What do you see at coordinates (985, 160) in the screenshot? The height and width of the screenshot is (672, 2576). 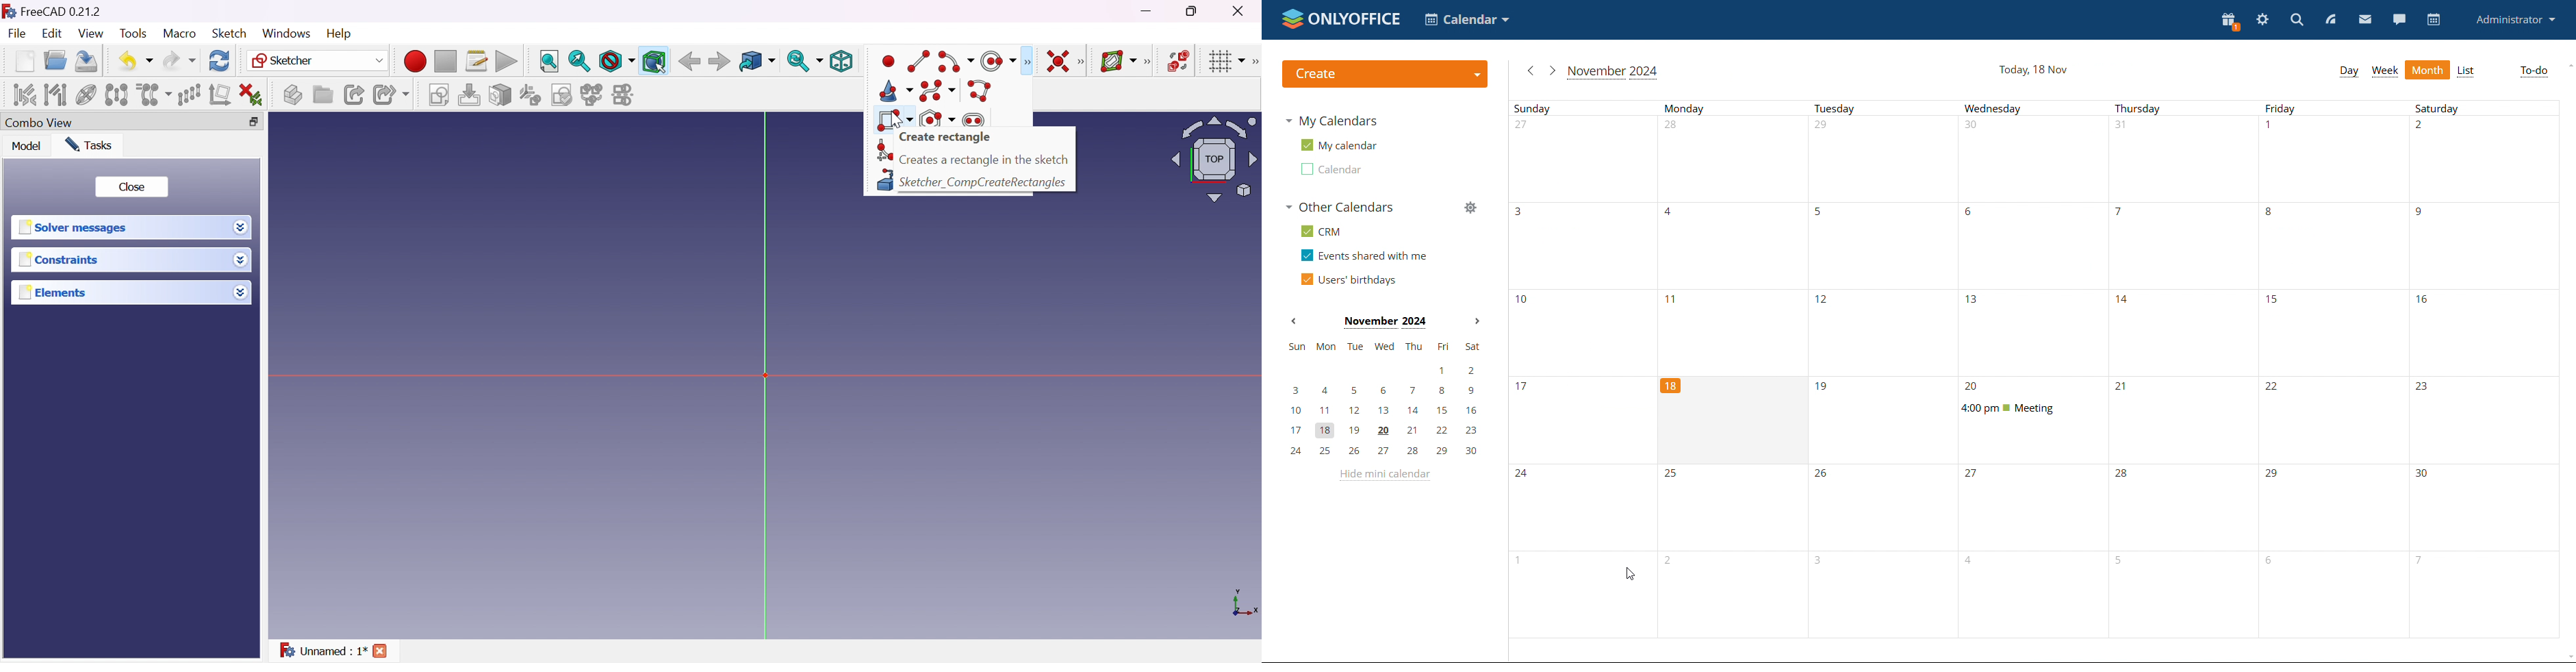 I see `Creates a rectangle in the sketch` at bounding box center [985, 160].